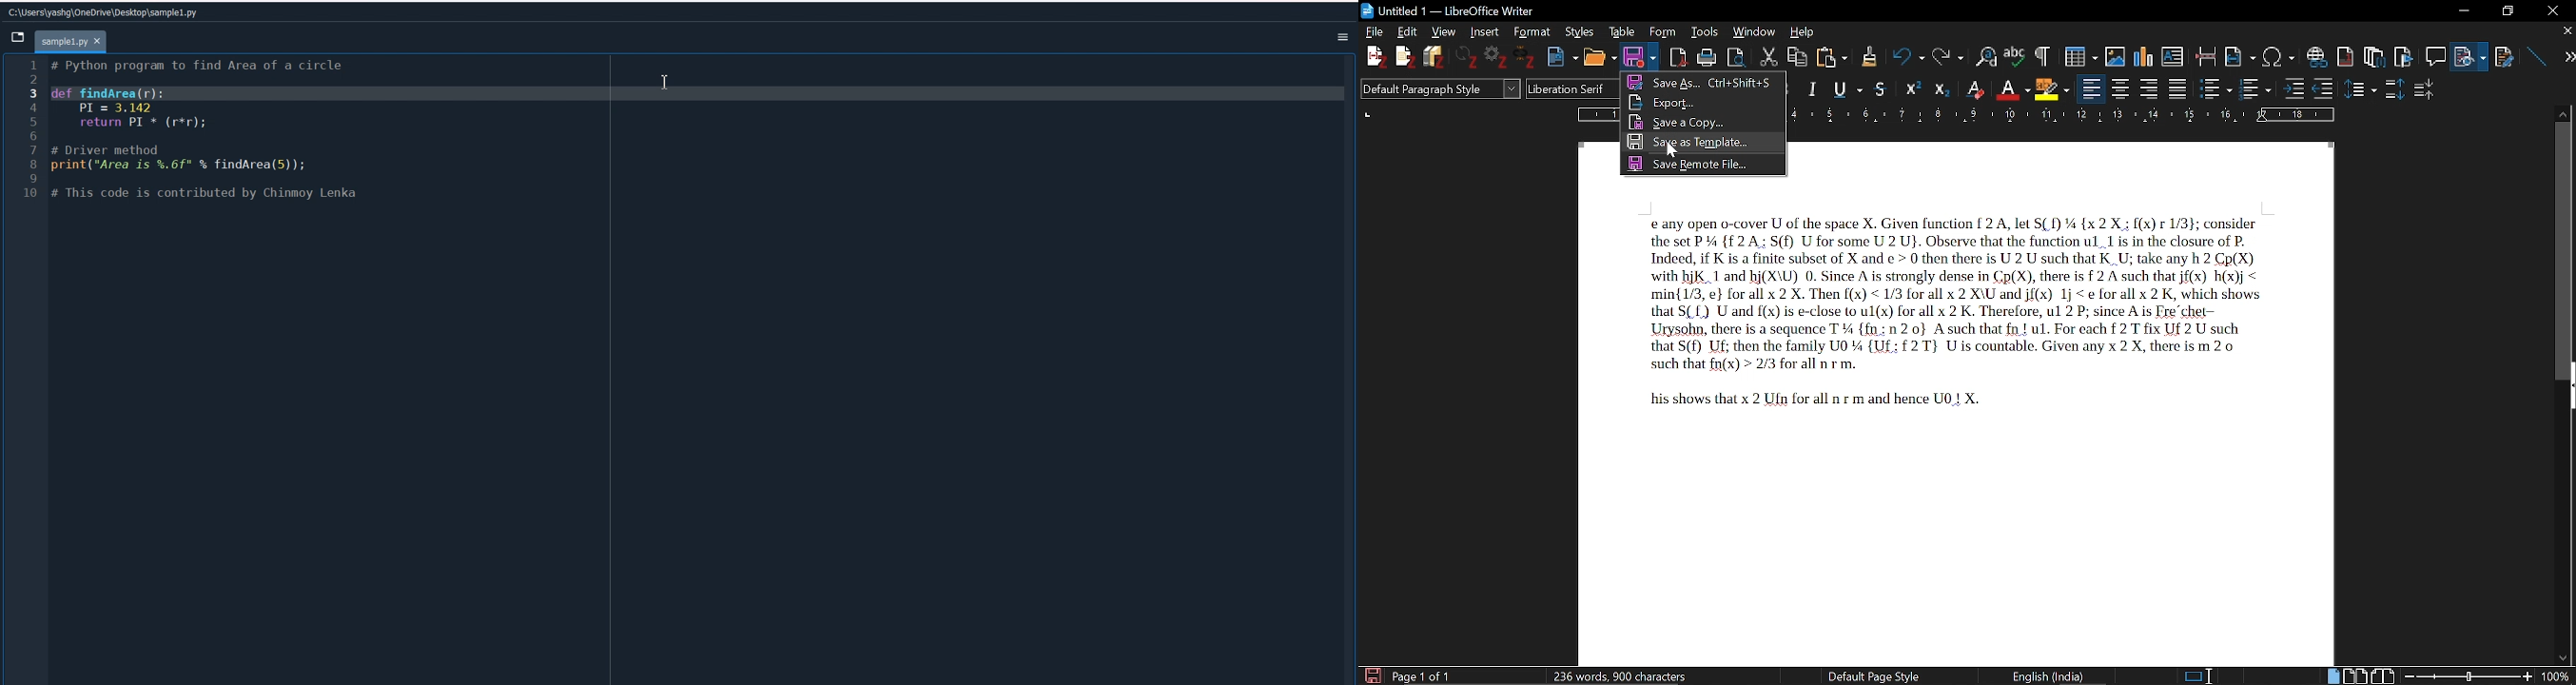  I want to click on Option, so click(1343, 35).